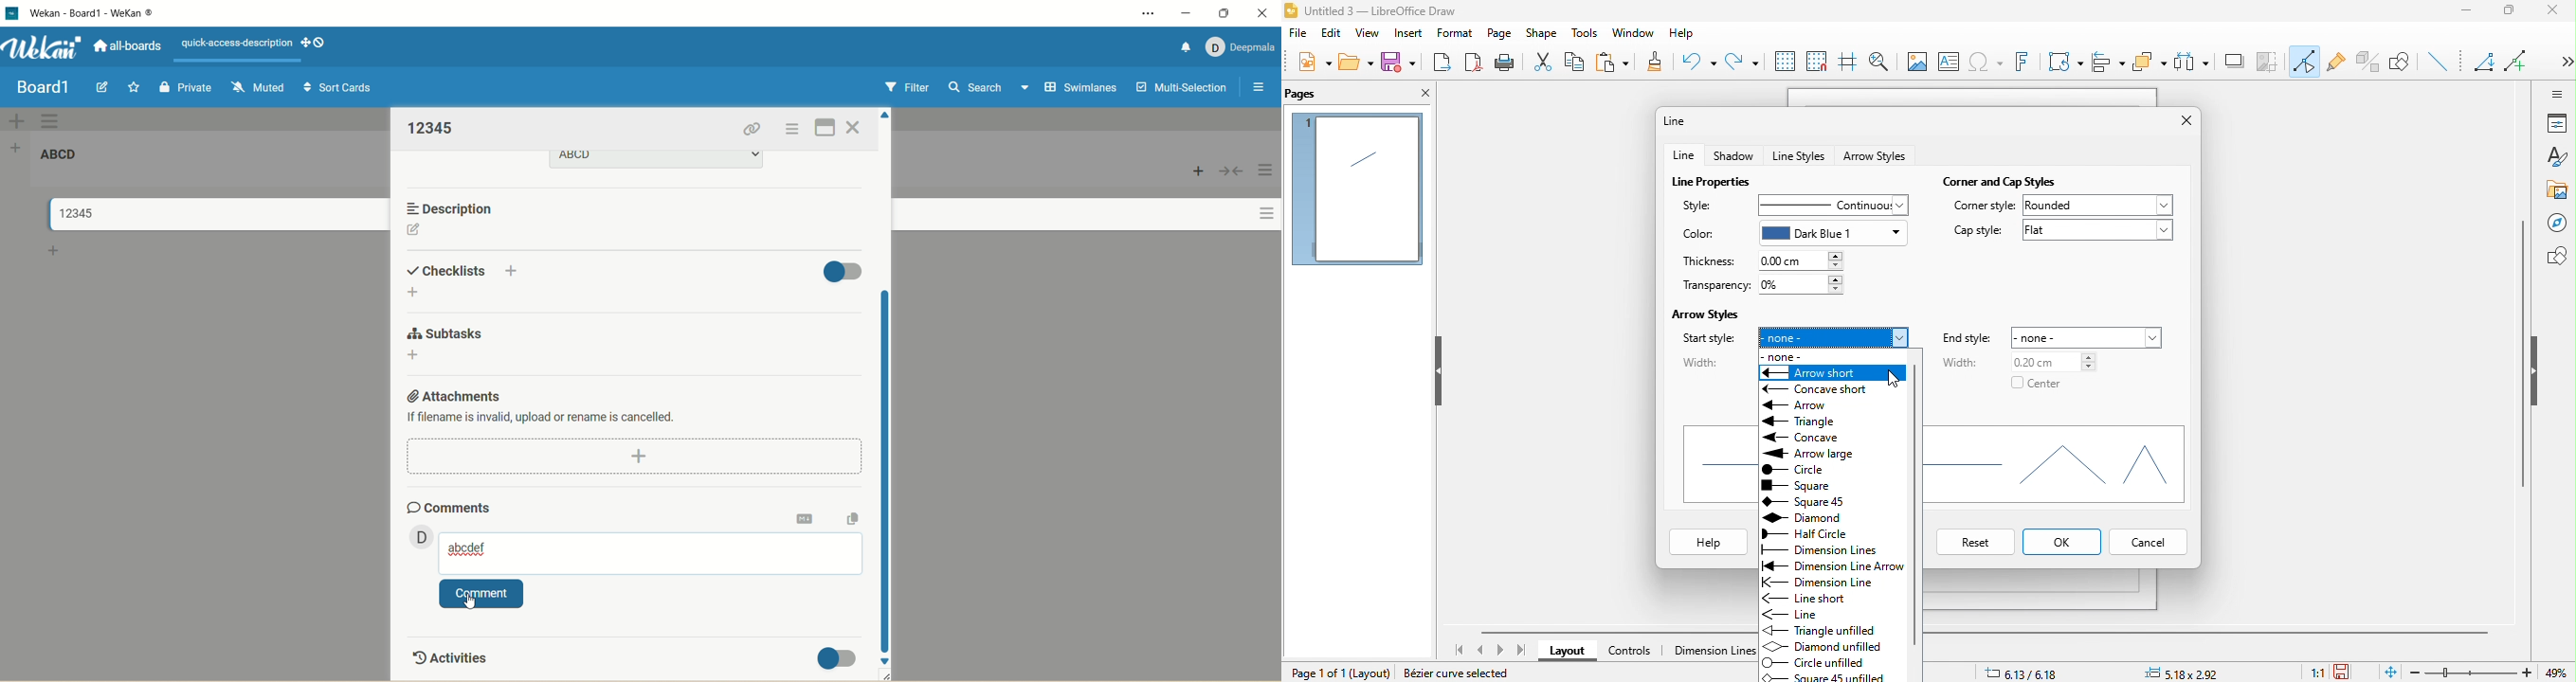 Image resolution: width=2576 pixels, height=700 pixels. I want to click on show the draw function, so click(2406, 63).